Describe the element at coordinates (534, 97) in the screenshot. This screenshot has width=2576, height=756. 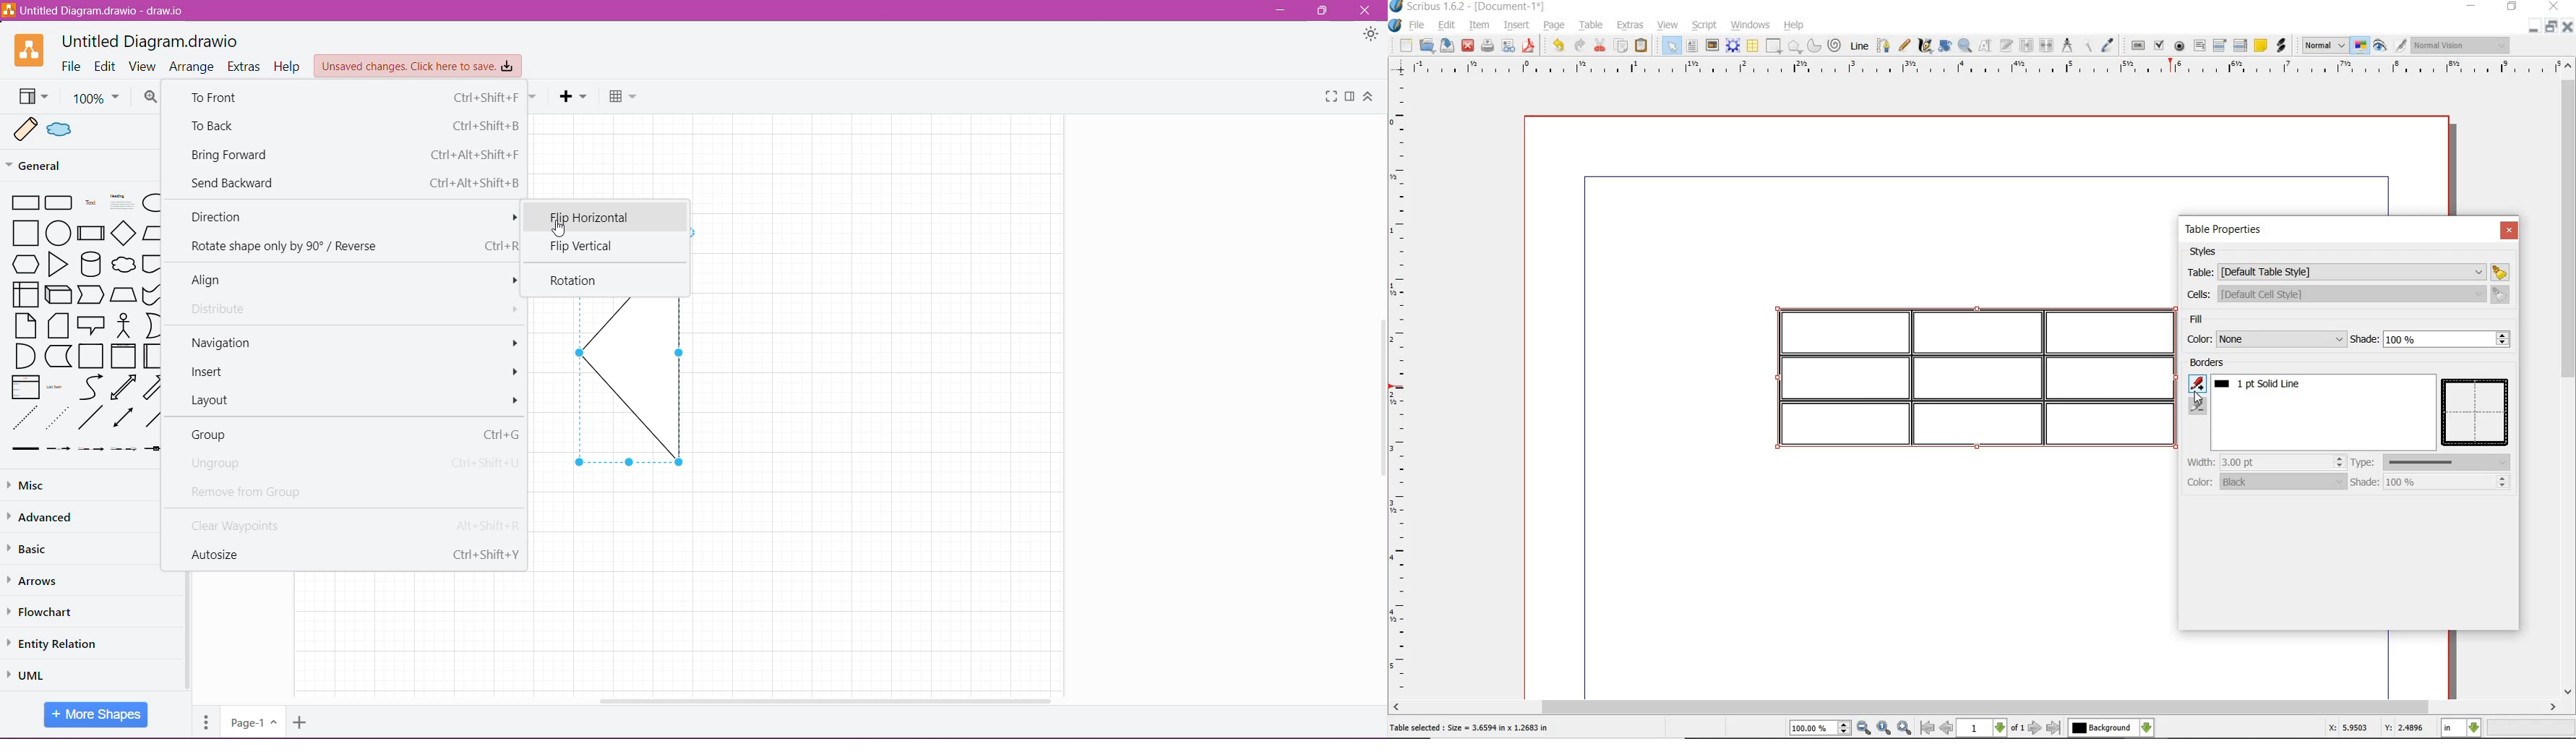
I see `Waypoints` at that location.